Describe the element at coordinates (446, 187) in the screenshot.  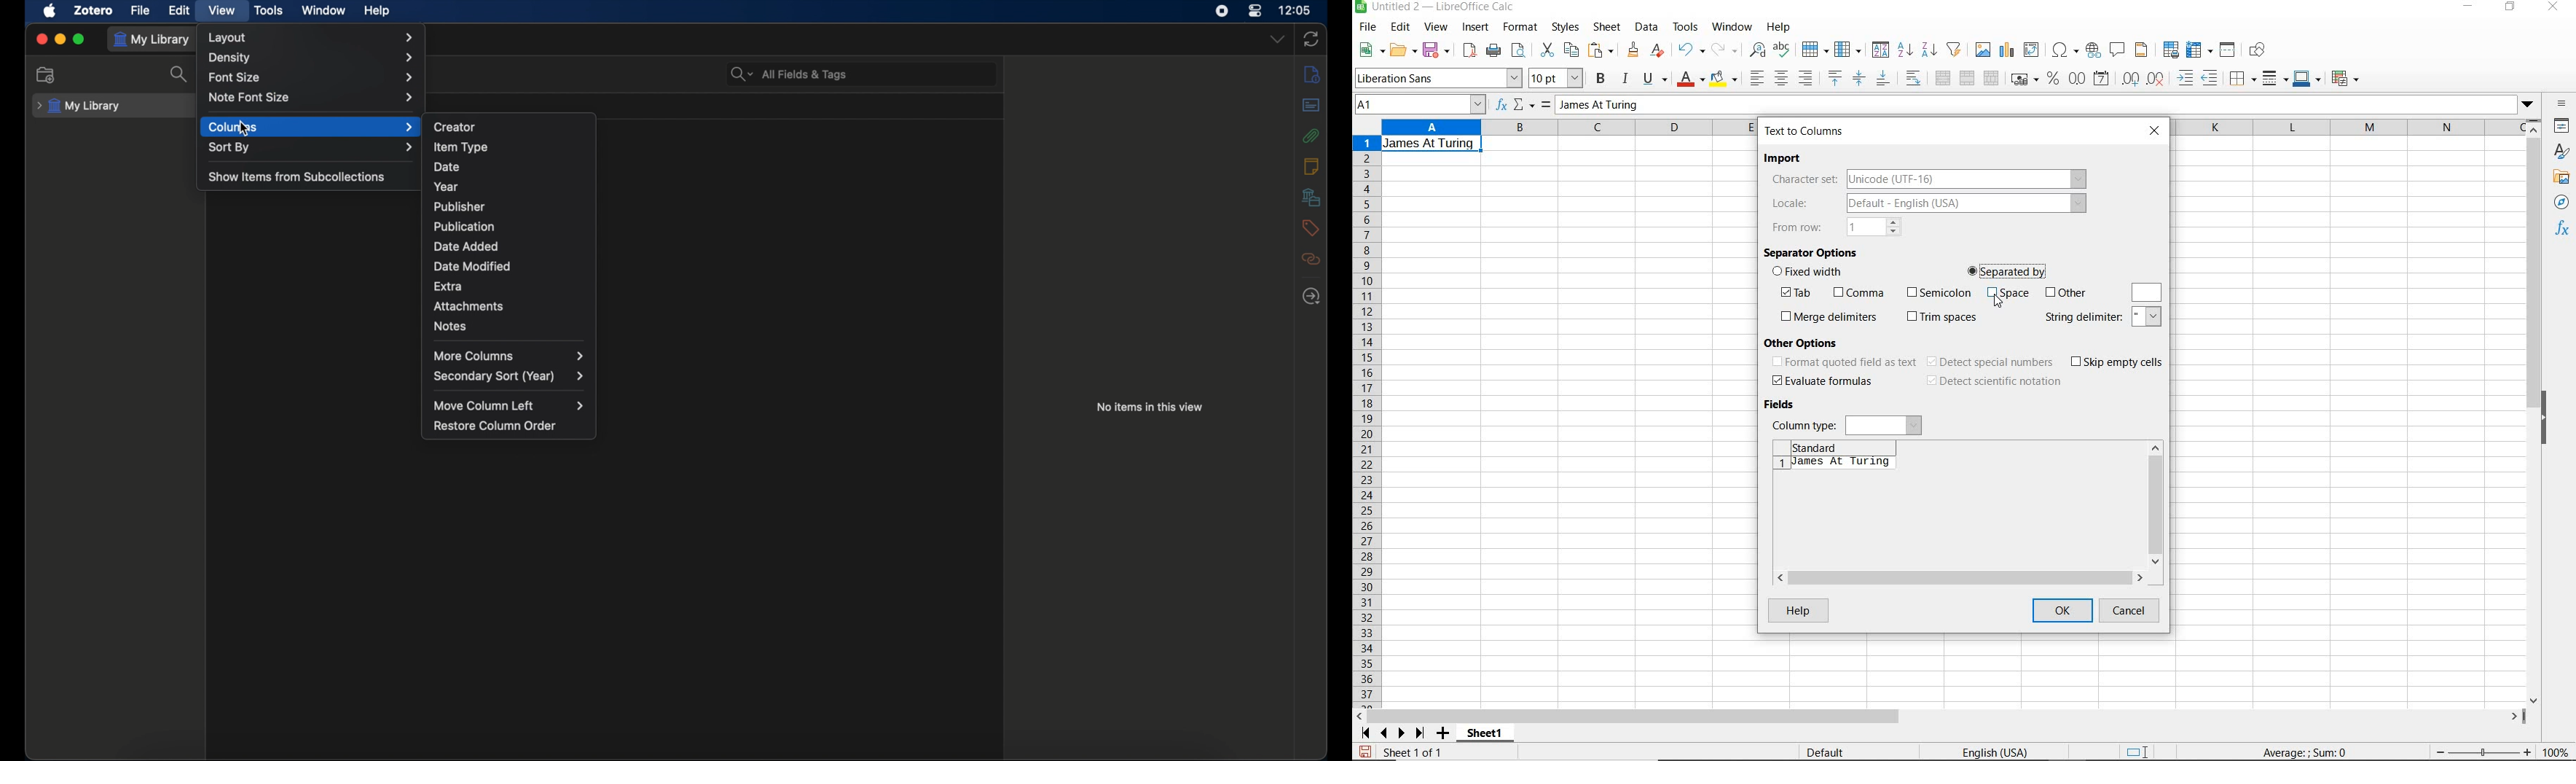
I see `year` at that location.